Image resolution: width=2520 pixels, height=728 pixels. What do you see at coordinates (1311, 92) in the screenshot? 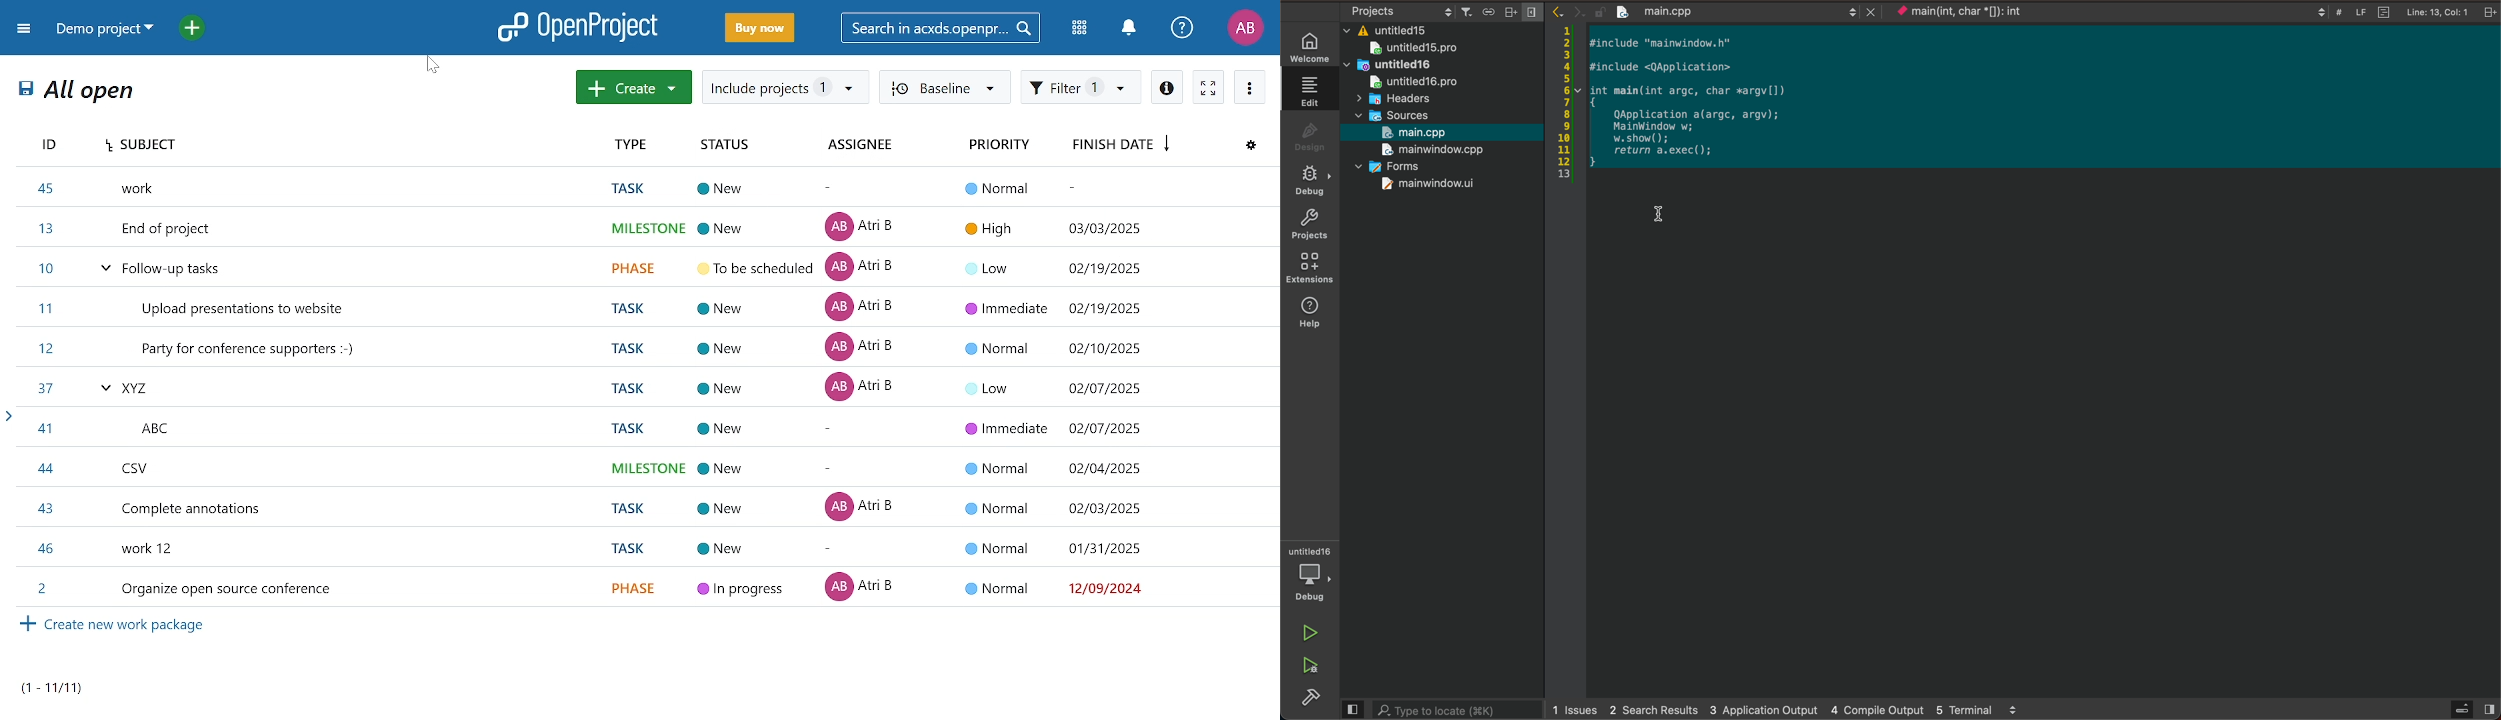
I see `edit file` at bounding box center [1311, 92].